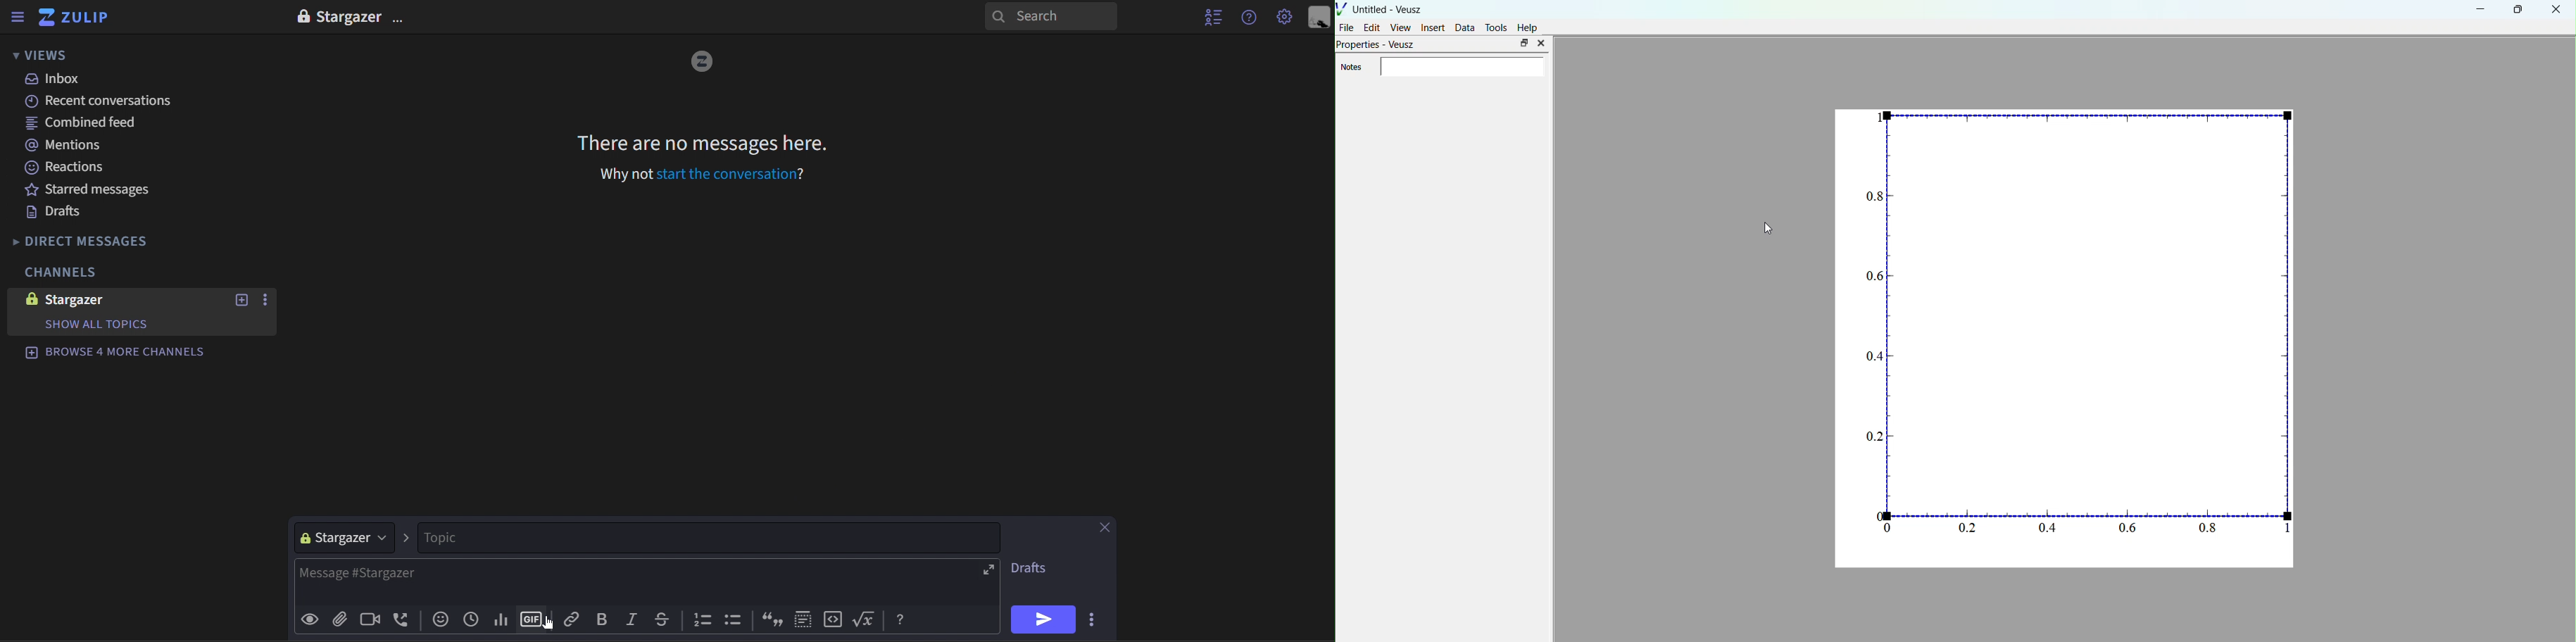 The height and width of the screenshot is (644, 2576). I want to click on Stargazer, so click(352, 16).